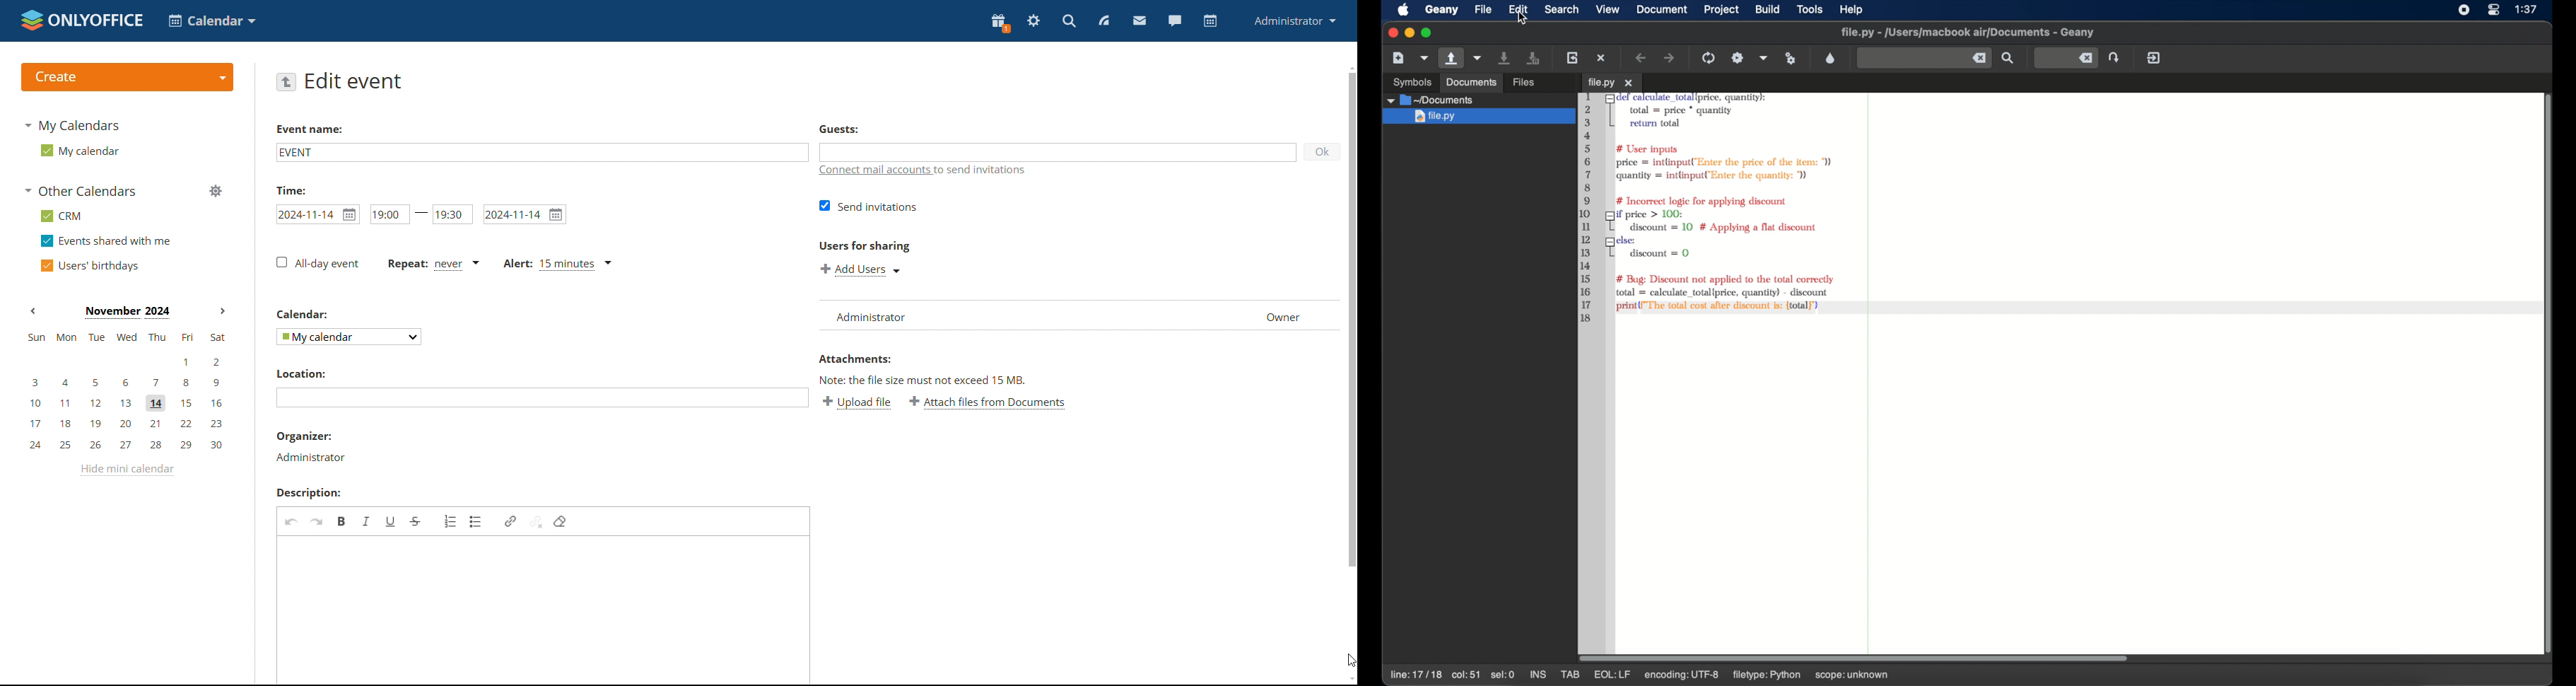 Image resolution: width=2576 pixels, height=700 pixels. Describe the element at coordinates (391, 521) in the screenshot. I see `underline` at that location.